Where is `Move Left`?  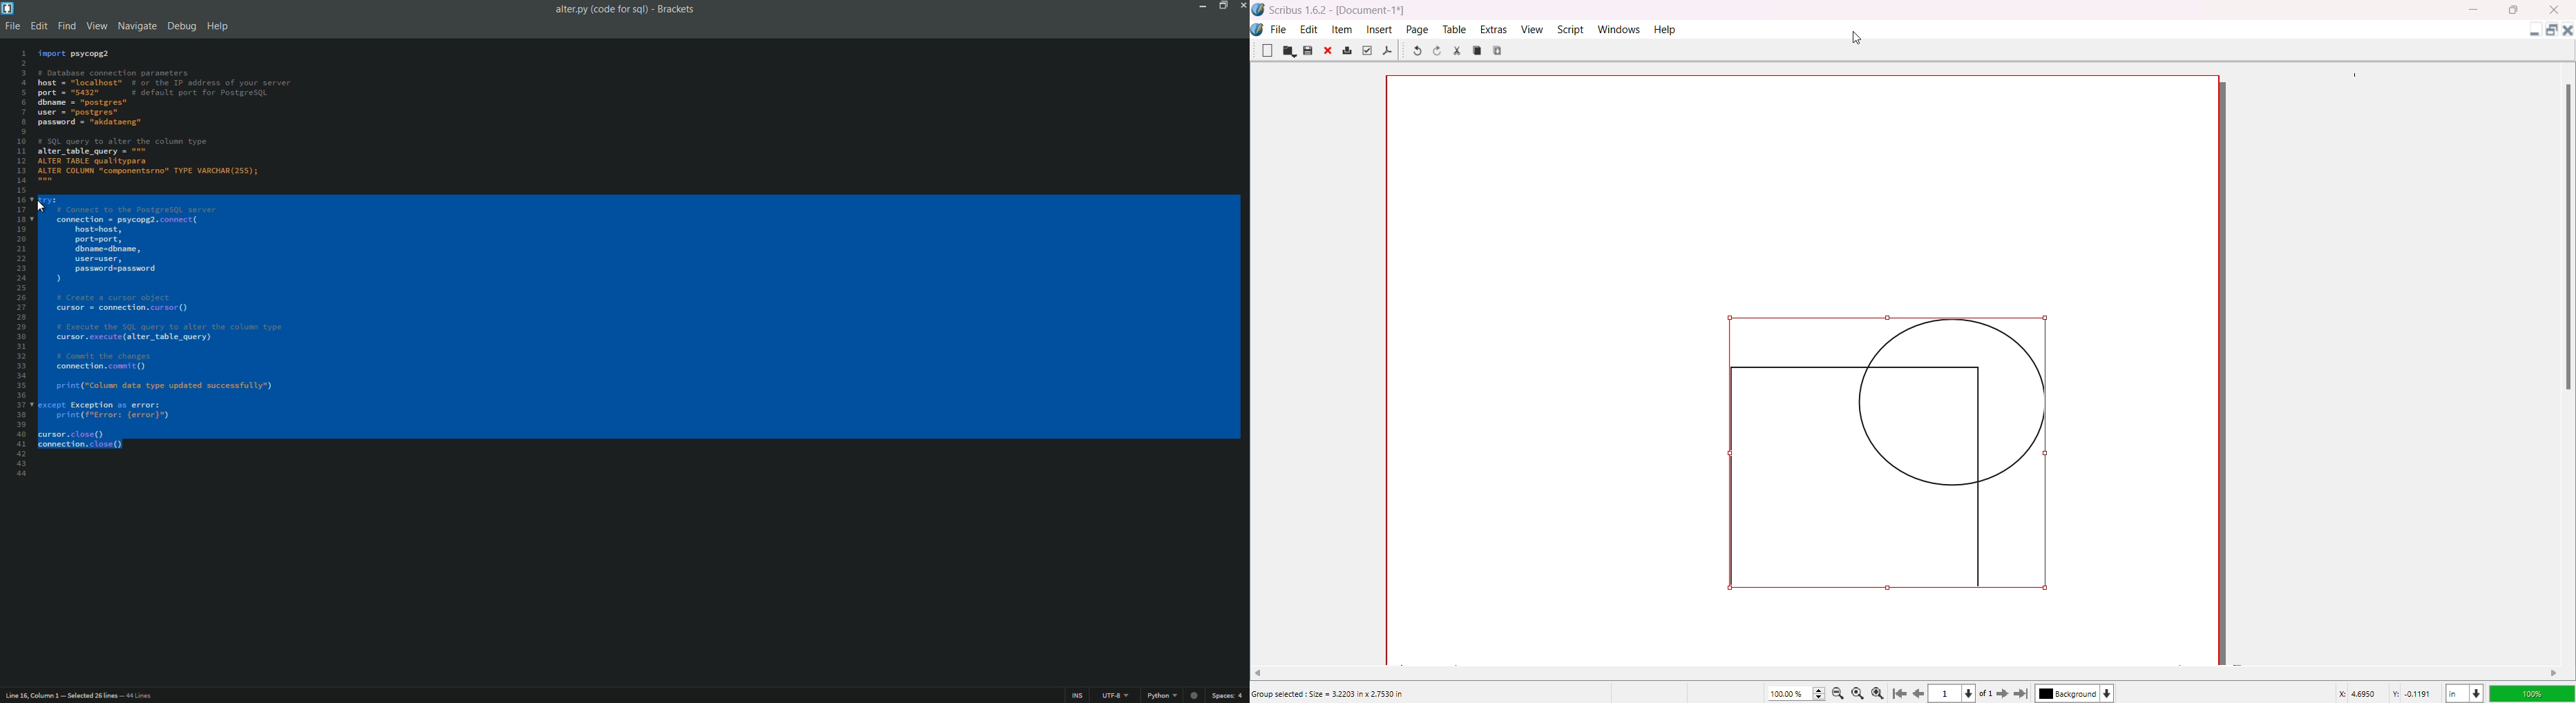
Move Left is located at coordinates (1263, 671).